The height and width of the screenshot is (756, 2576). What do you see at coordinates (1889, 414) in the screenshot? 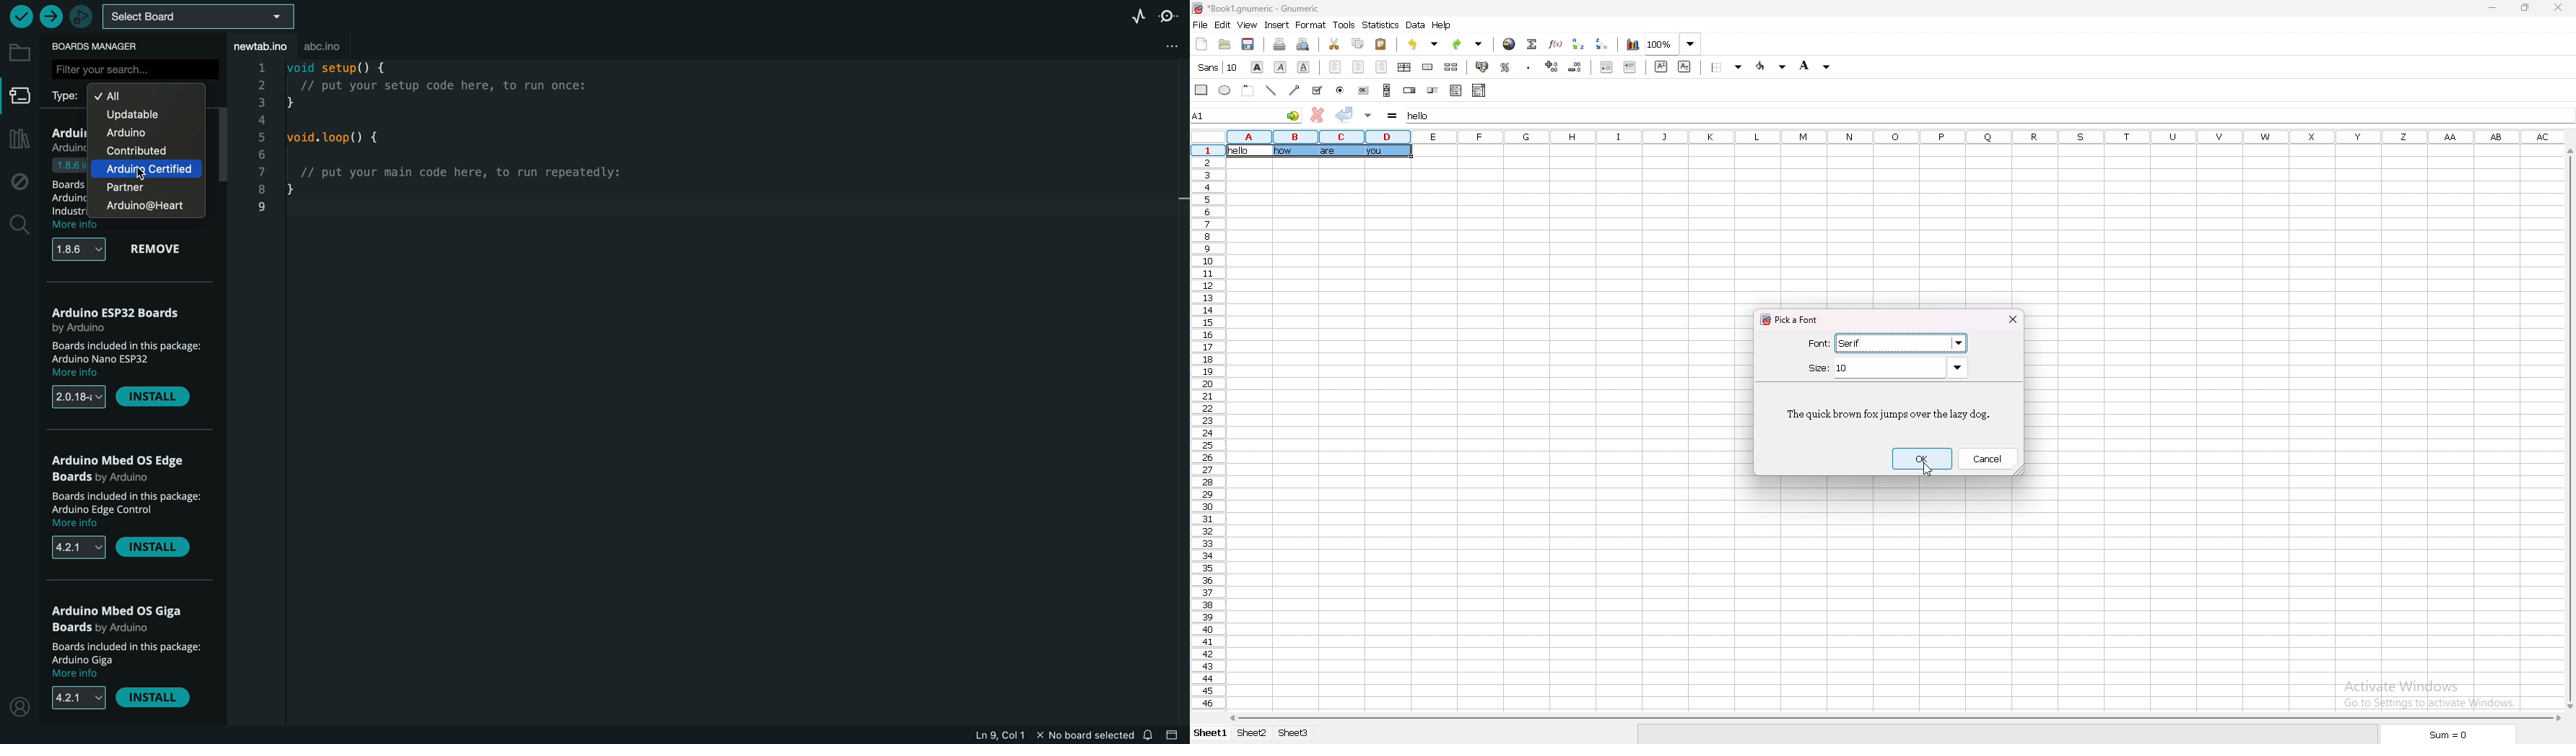
I see `sample text` at bounding box center [1889, 414].